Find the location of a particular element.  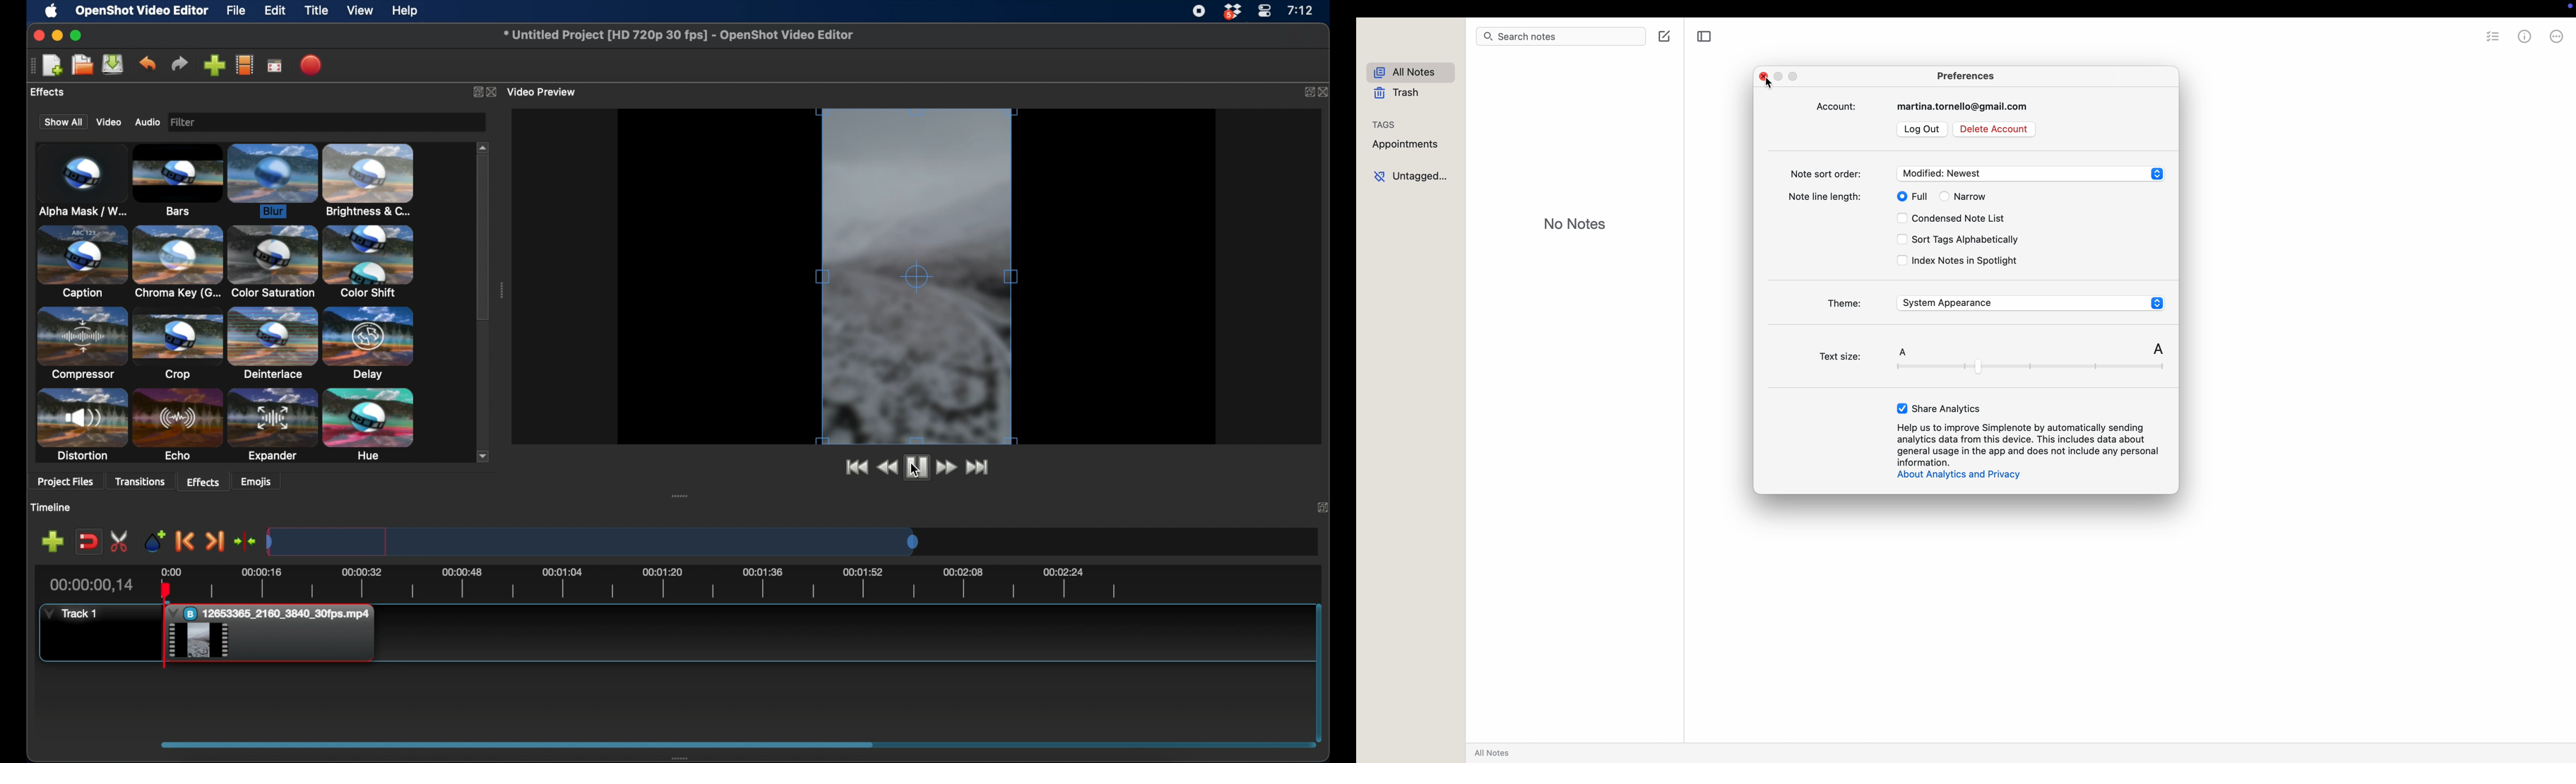

theme is located at coordinates (1991, 300).